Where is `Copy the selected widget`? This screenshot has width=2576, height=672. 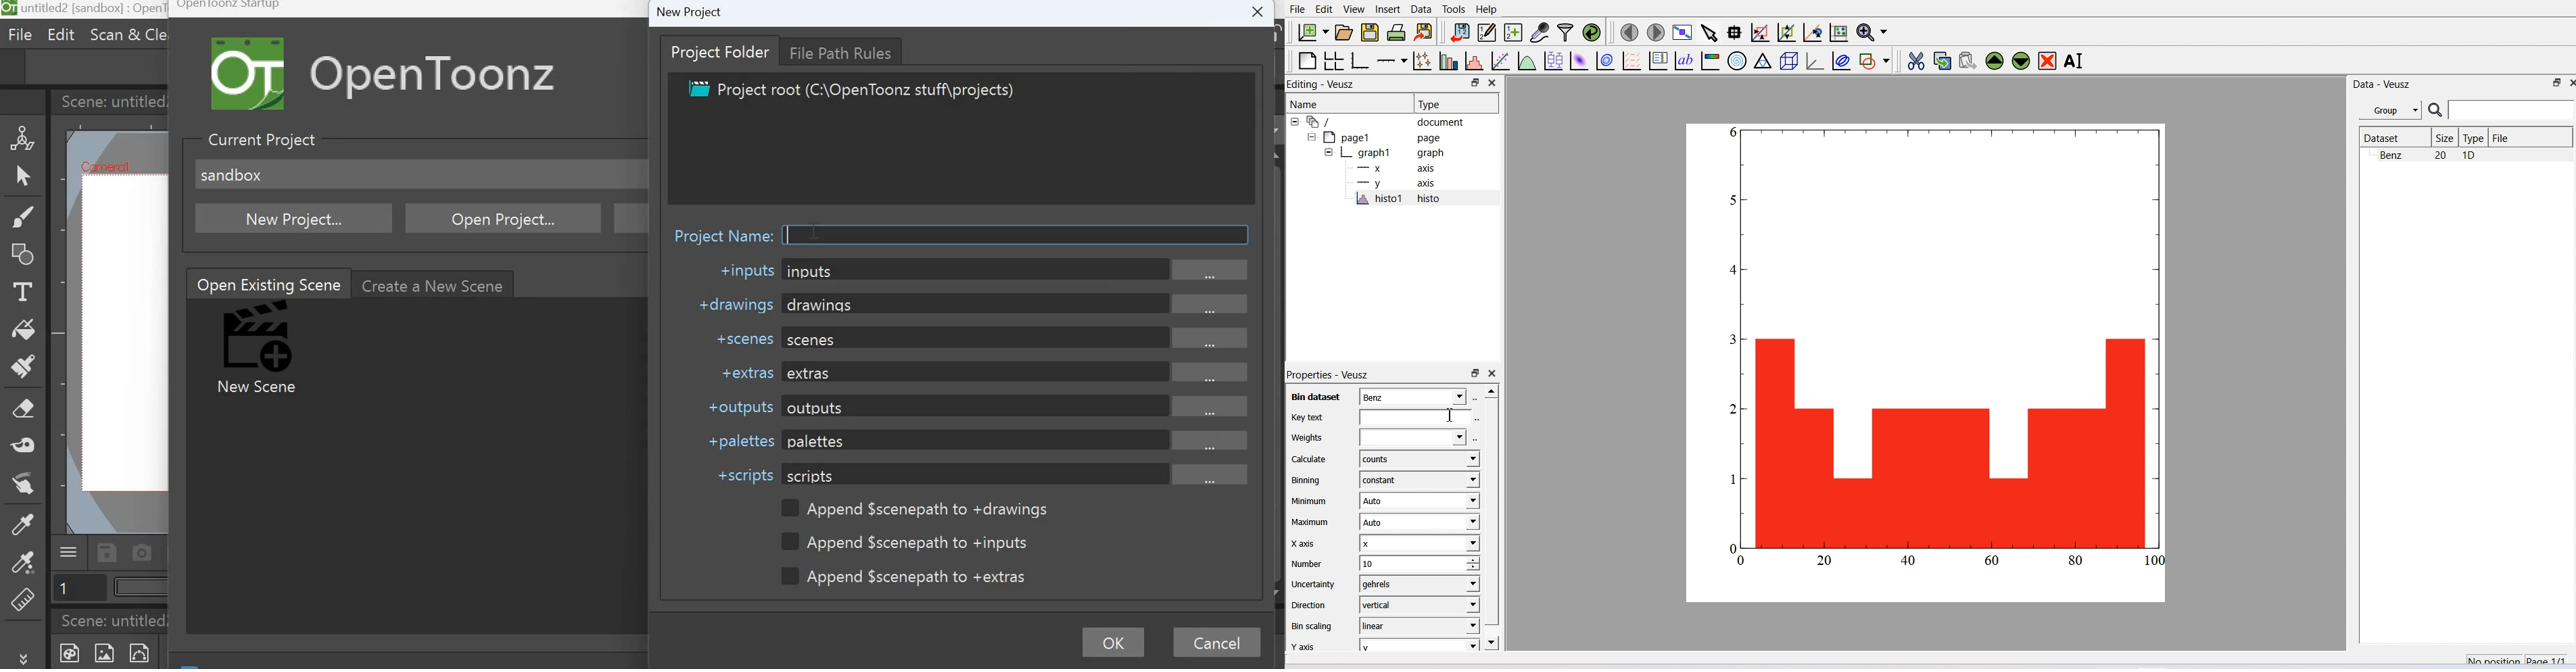
Copy the selected widget is located at coordinates (1942, 61).